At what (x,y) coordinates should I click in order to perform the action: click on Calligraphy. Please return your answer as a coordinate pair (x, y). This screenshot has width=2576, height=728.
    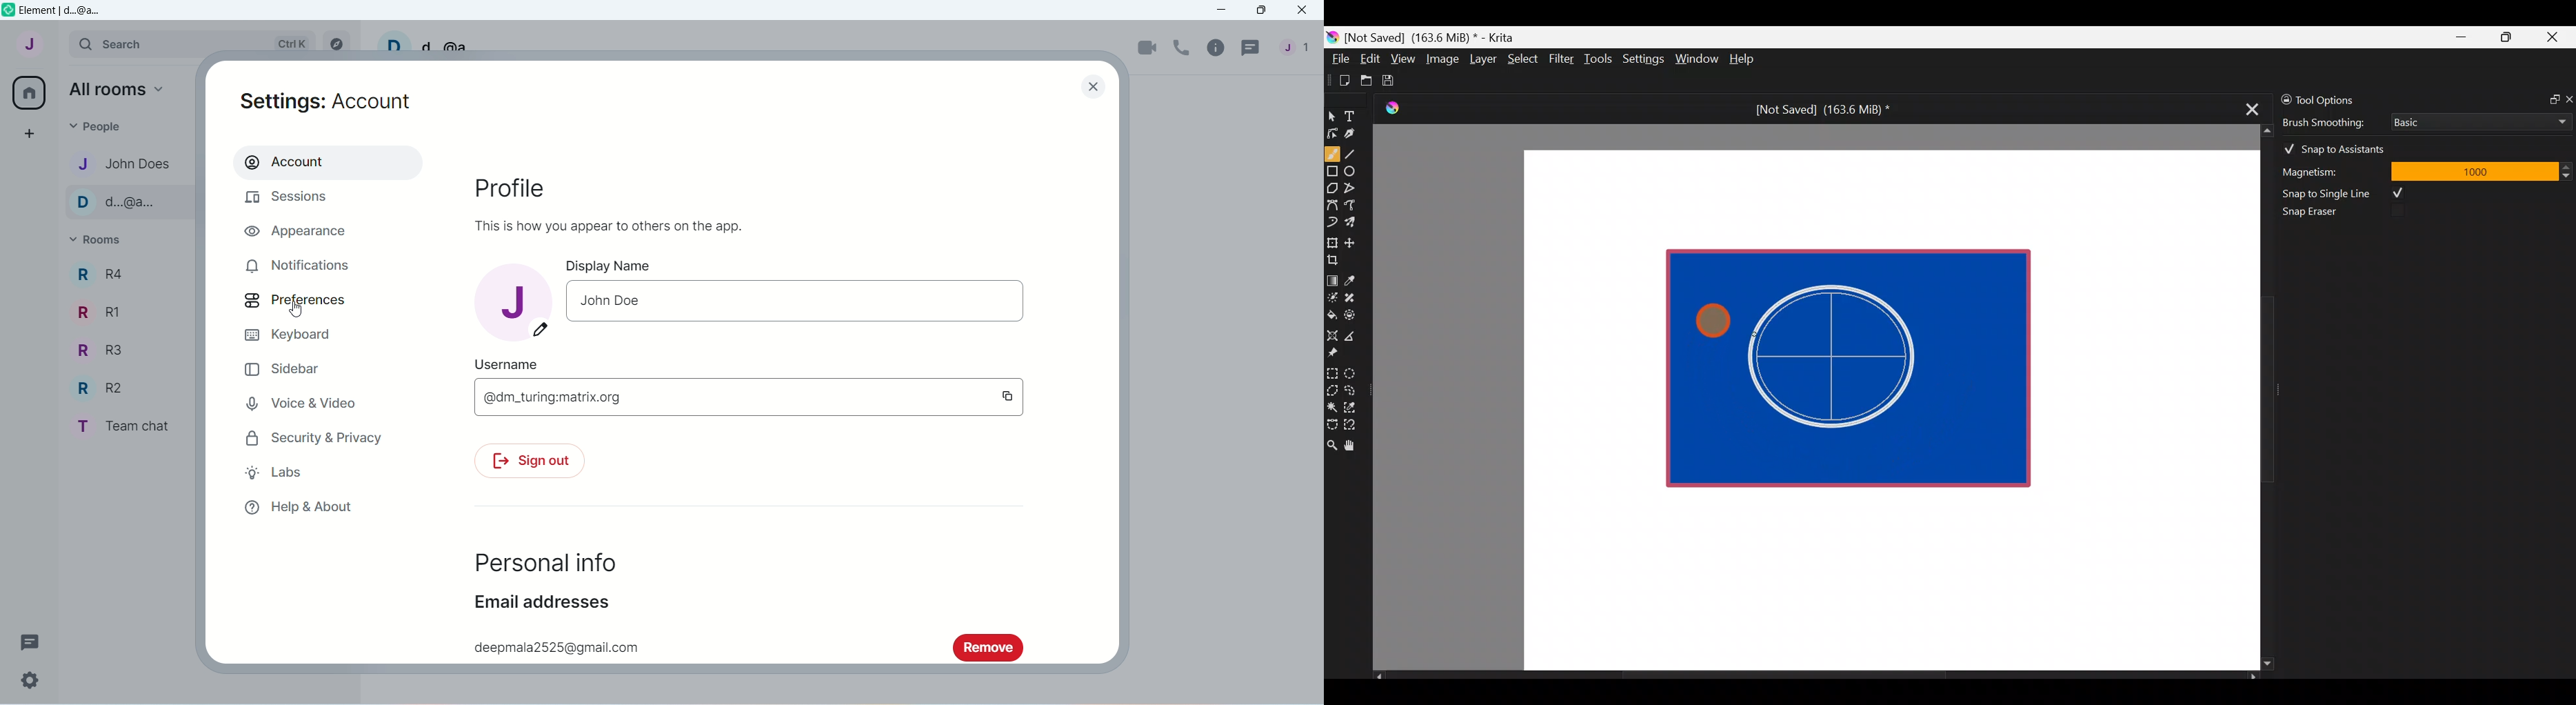
    Looking at the image, I should click on (1359, 136).